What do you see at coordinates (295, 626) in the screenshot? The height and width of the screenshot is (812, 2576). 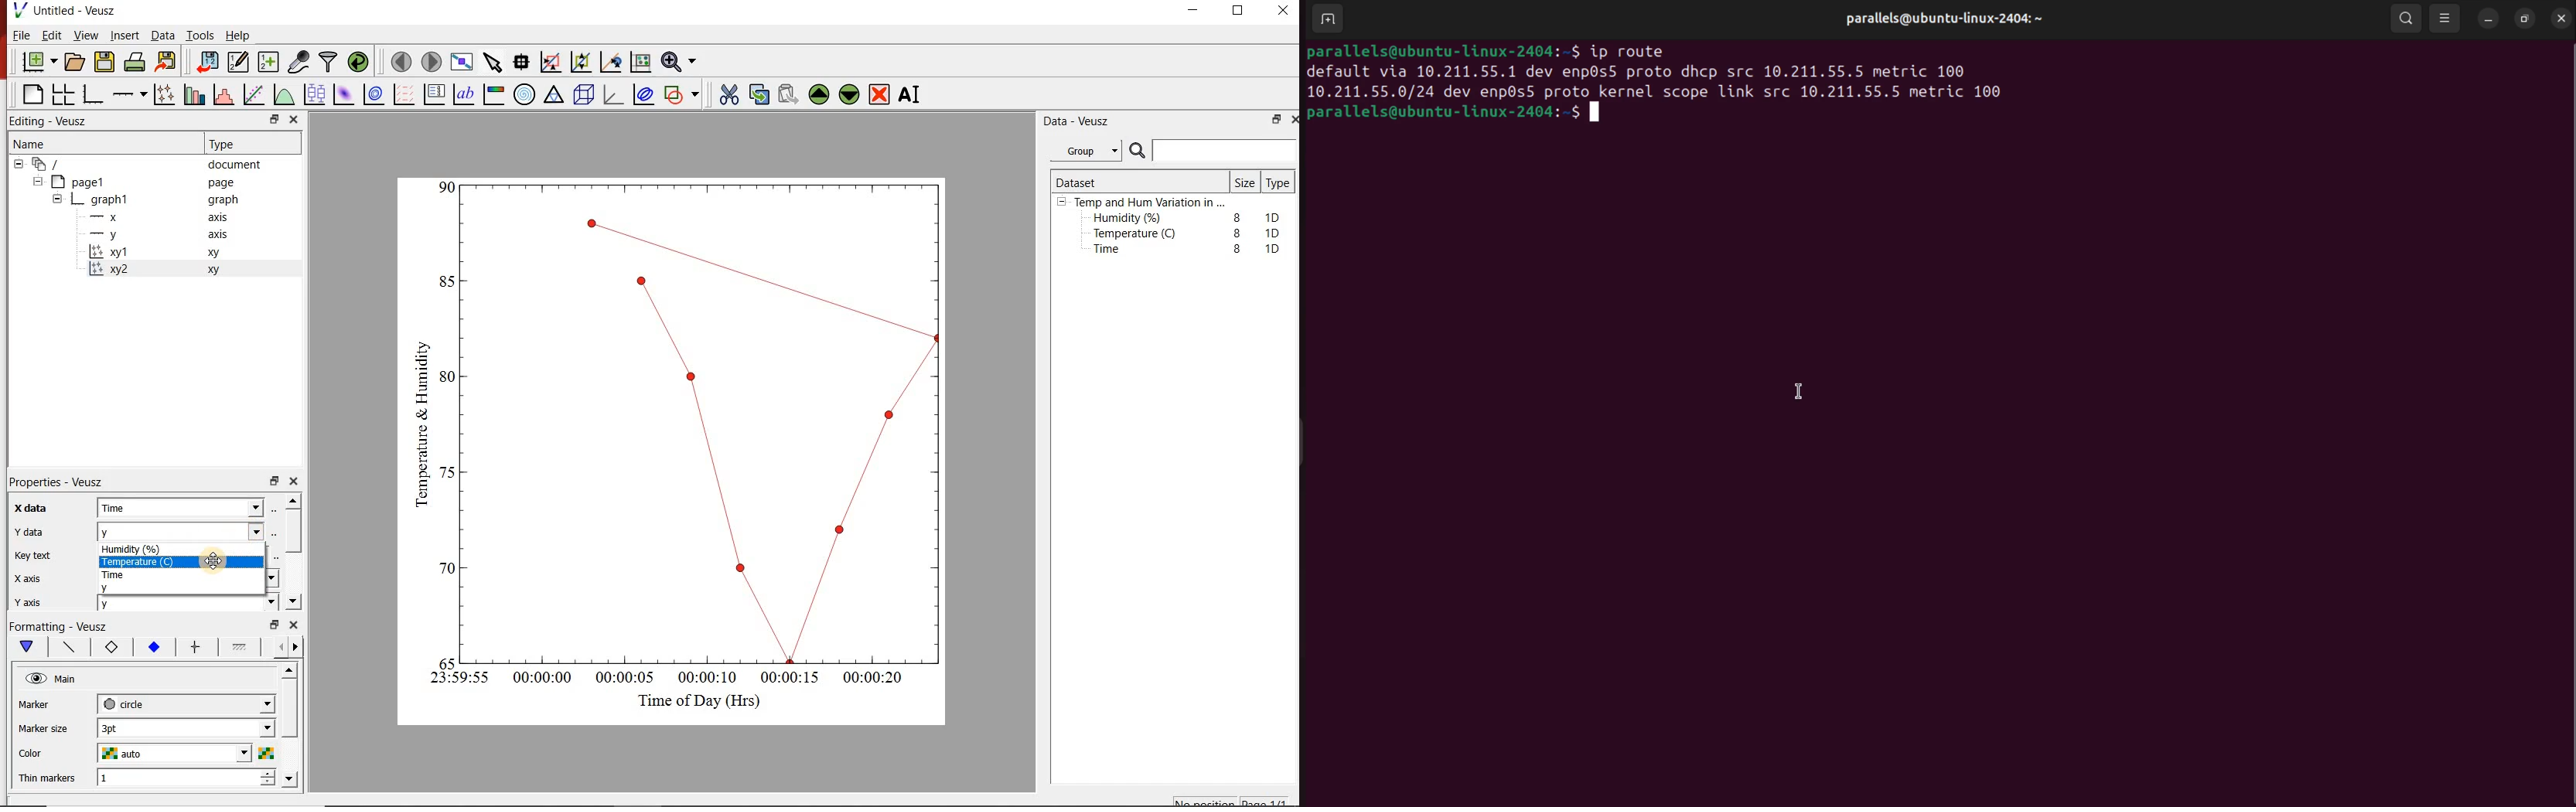 I see `close` at bounding box center [295, 626].